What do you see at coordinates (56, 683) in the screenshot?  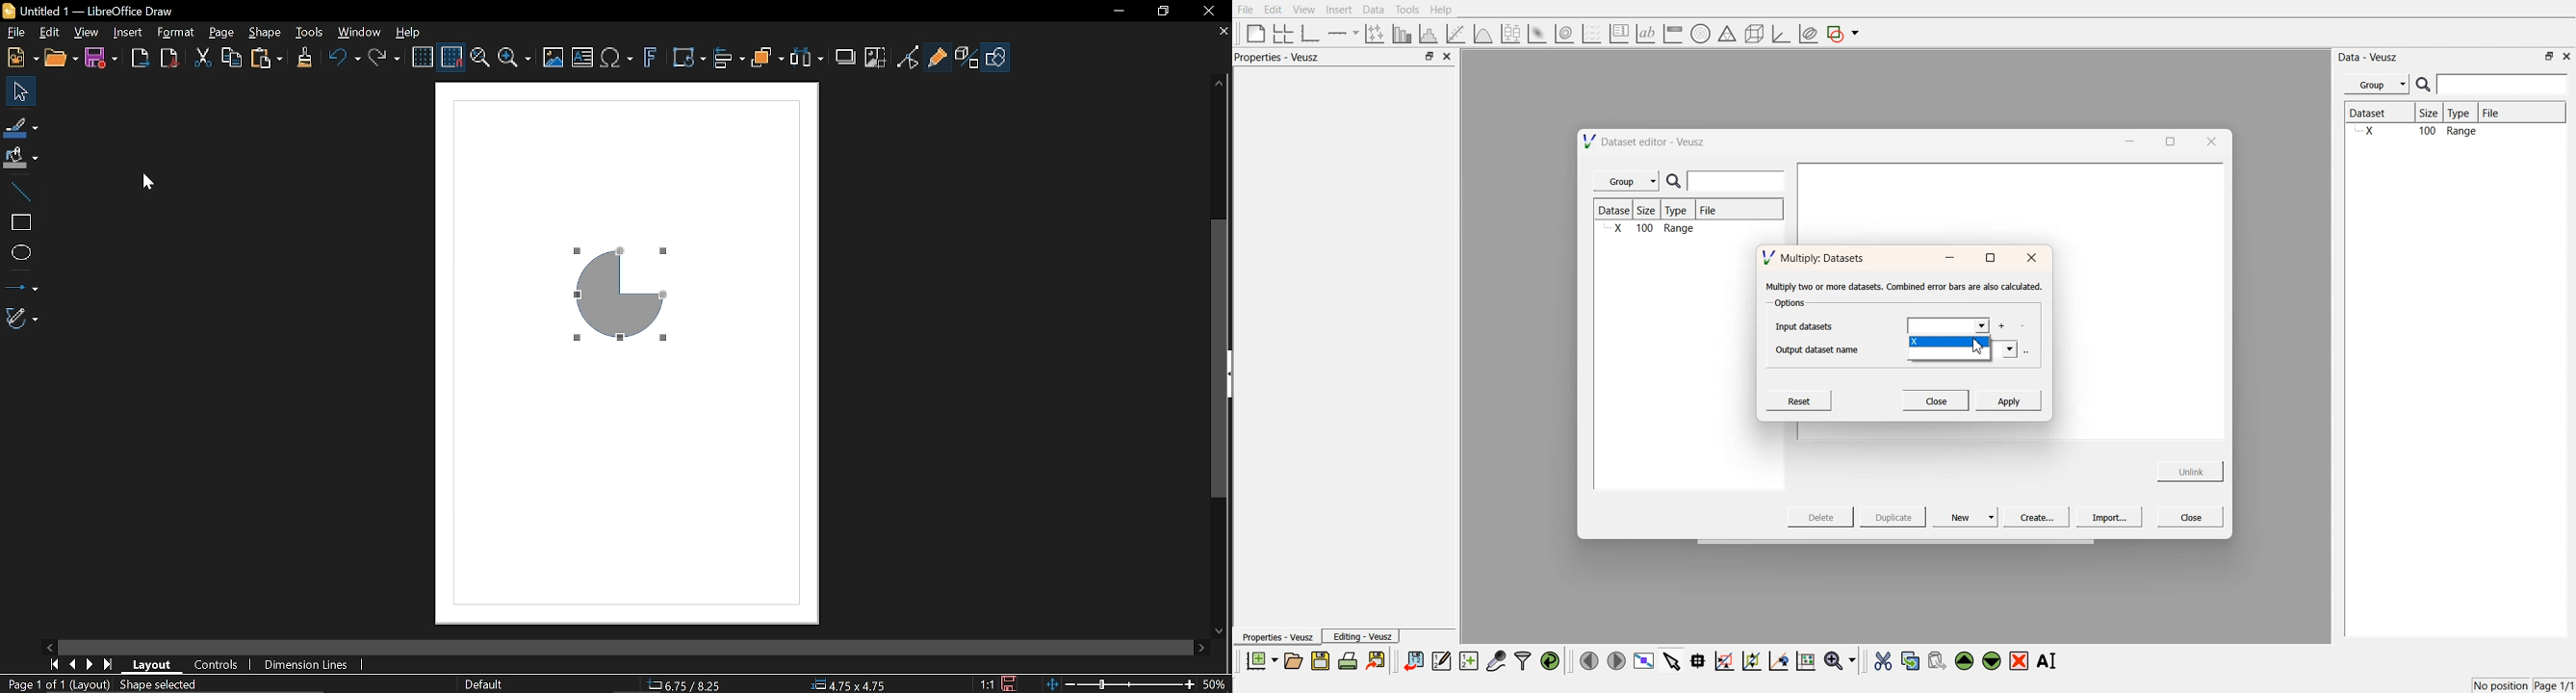 I see `Page 1 of 1 (Layout)` at bounding box center [56, 683].